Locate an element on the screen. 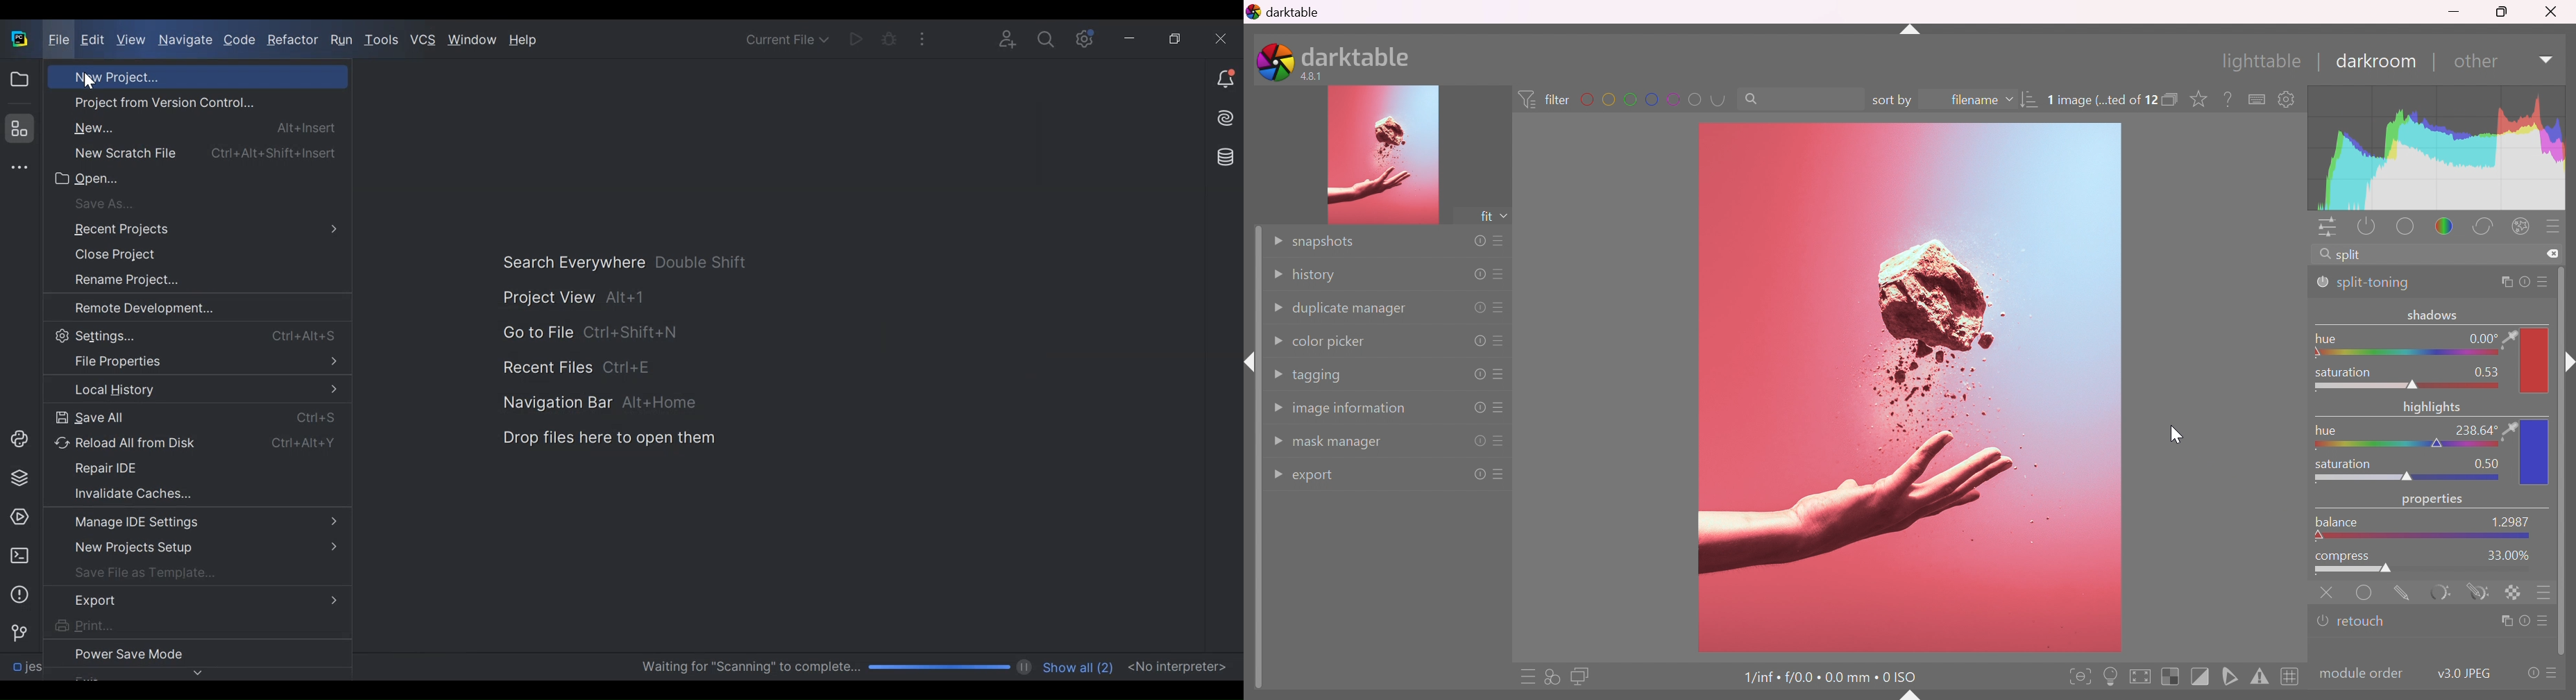 The height and width of the screenshot is (700, 2576). hue is located at coordinates (2325, 339).